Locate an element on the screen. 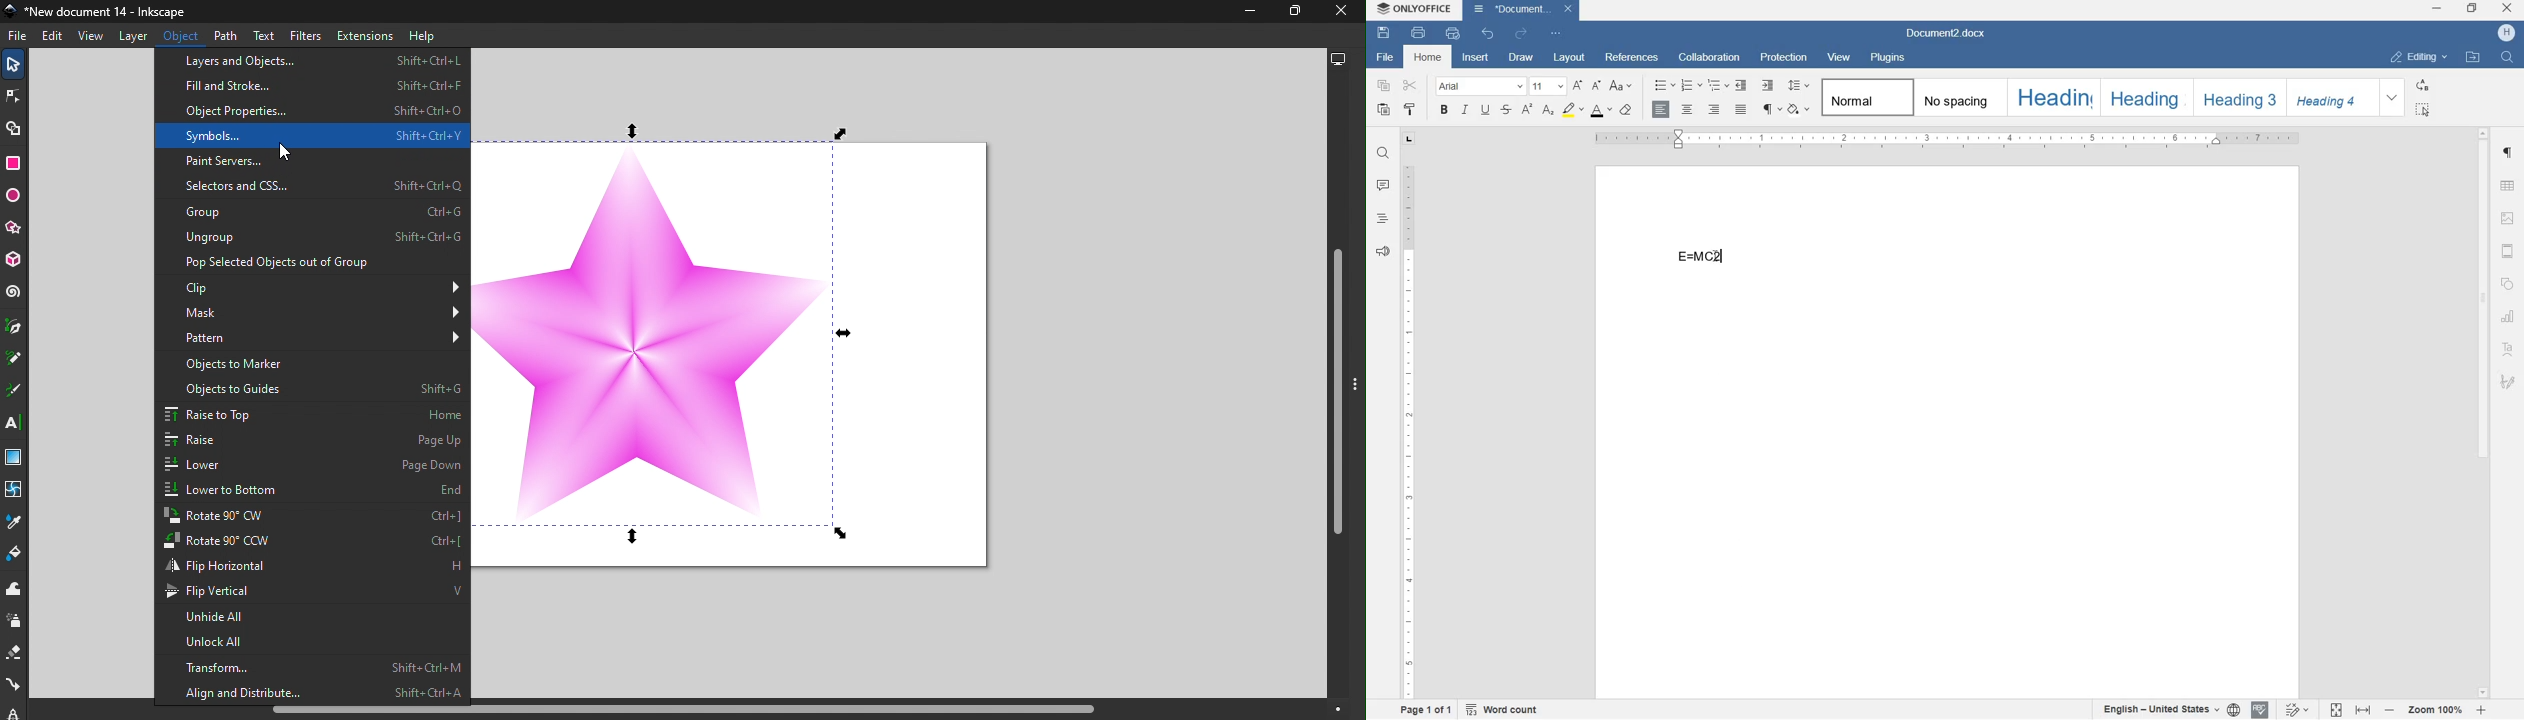  replace is located at coordinates (2424, 86).